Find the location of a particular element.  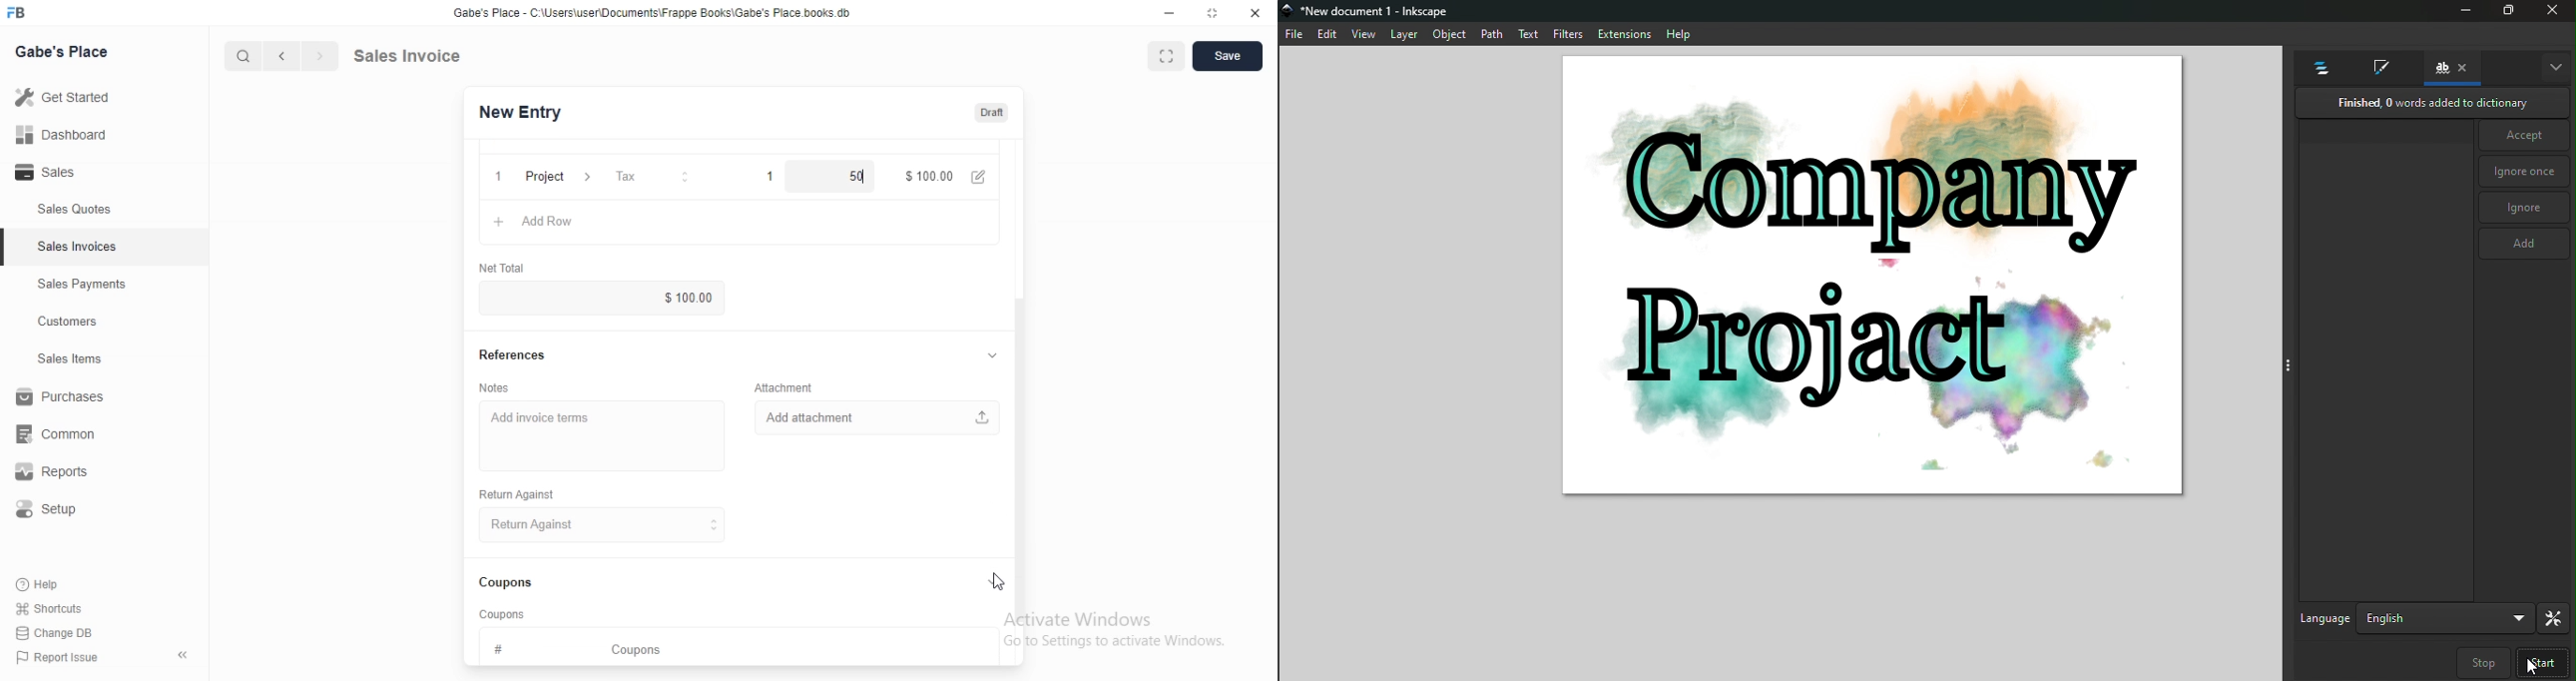

common is located at coordinates (62, 433).